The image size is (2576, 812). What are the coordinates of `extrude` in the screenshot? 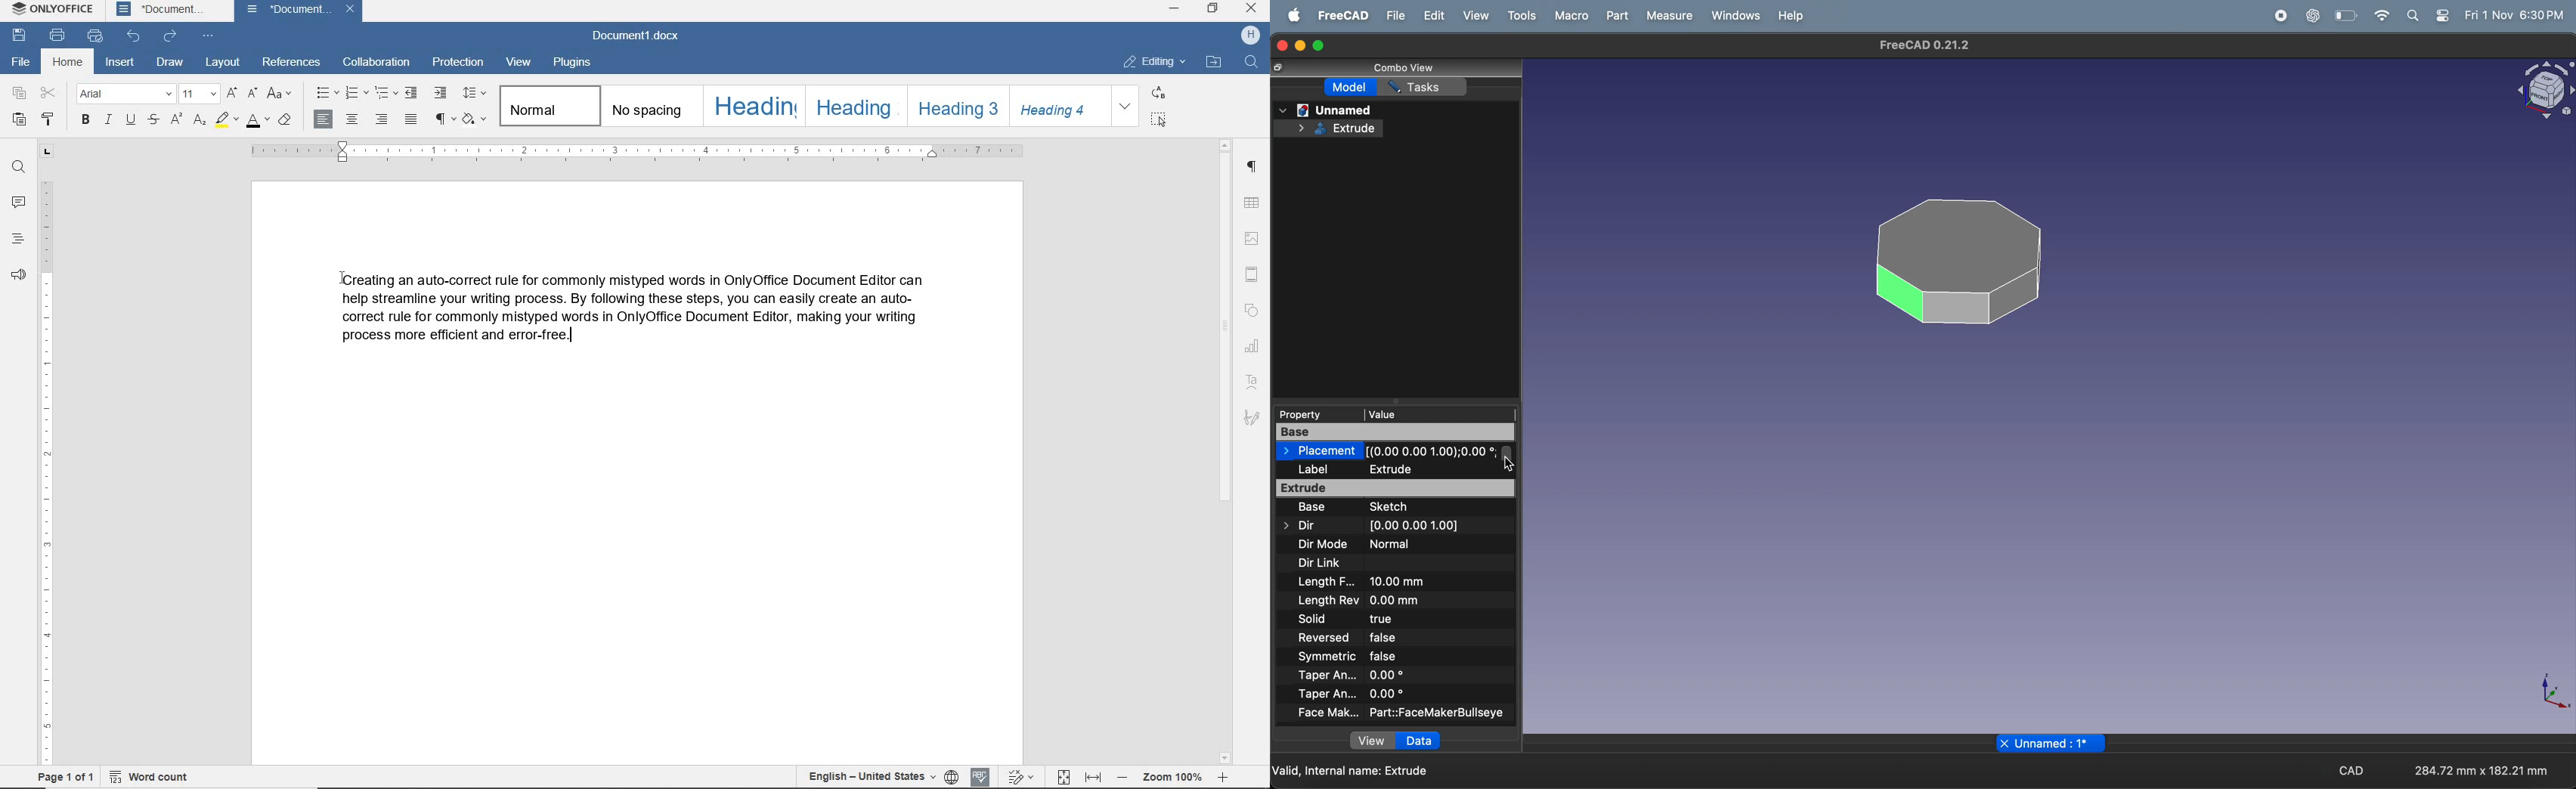 It's located at (1396, 488).